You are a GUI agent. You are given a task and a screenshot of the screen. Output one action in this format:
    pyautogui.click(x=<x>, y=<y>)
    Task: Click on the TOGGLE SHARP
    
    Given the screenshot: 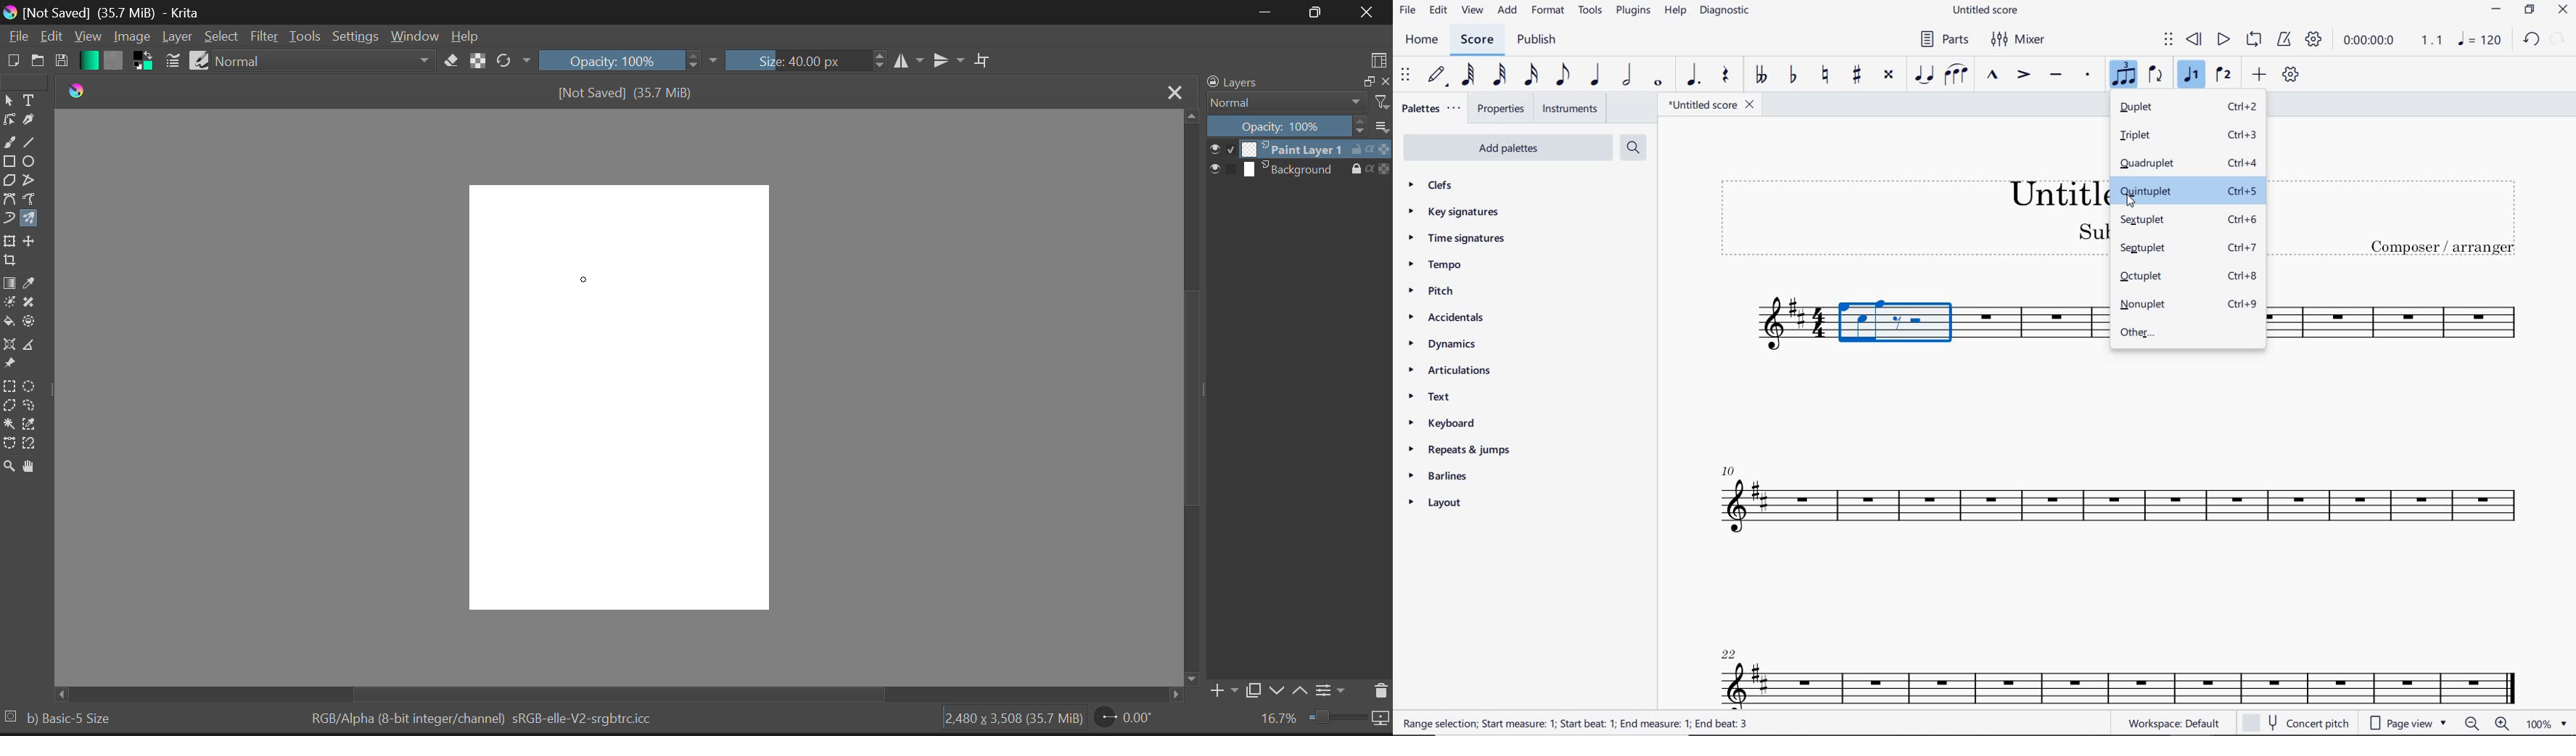 What is the action you would take?
    pyautogui.click(x=1855, y=75)
    